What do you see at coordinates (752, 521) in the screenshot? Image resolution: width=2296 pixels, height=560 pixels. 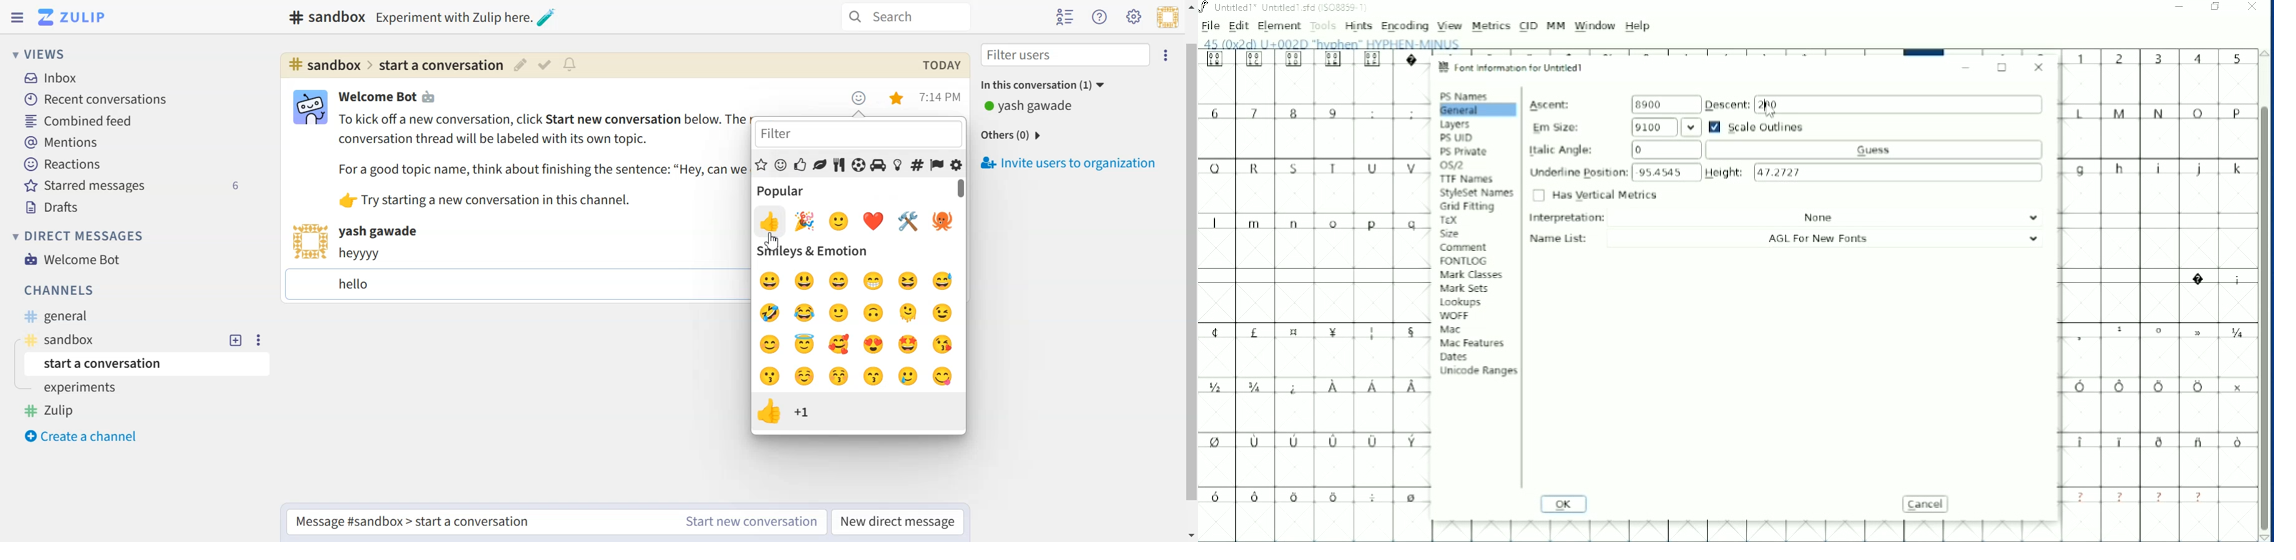 I see `Start new conversation` at bounding box center [752, 521].